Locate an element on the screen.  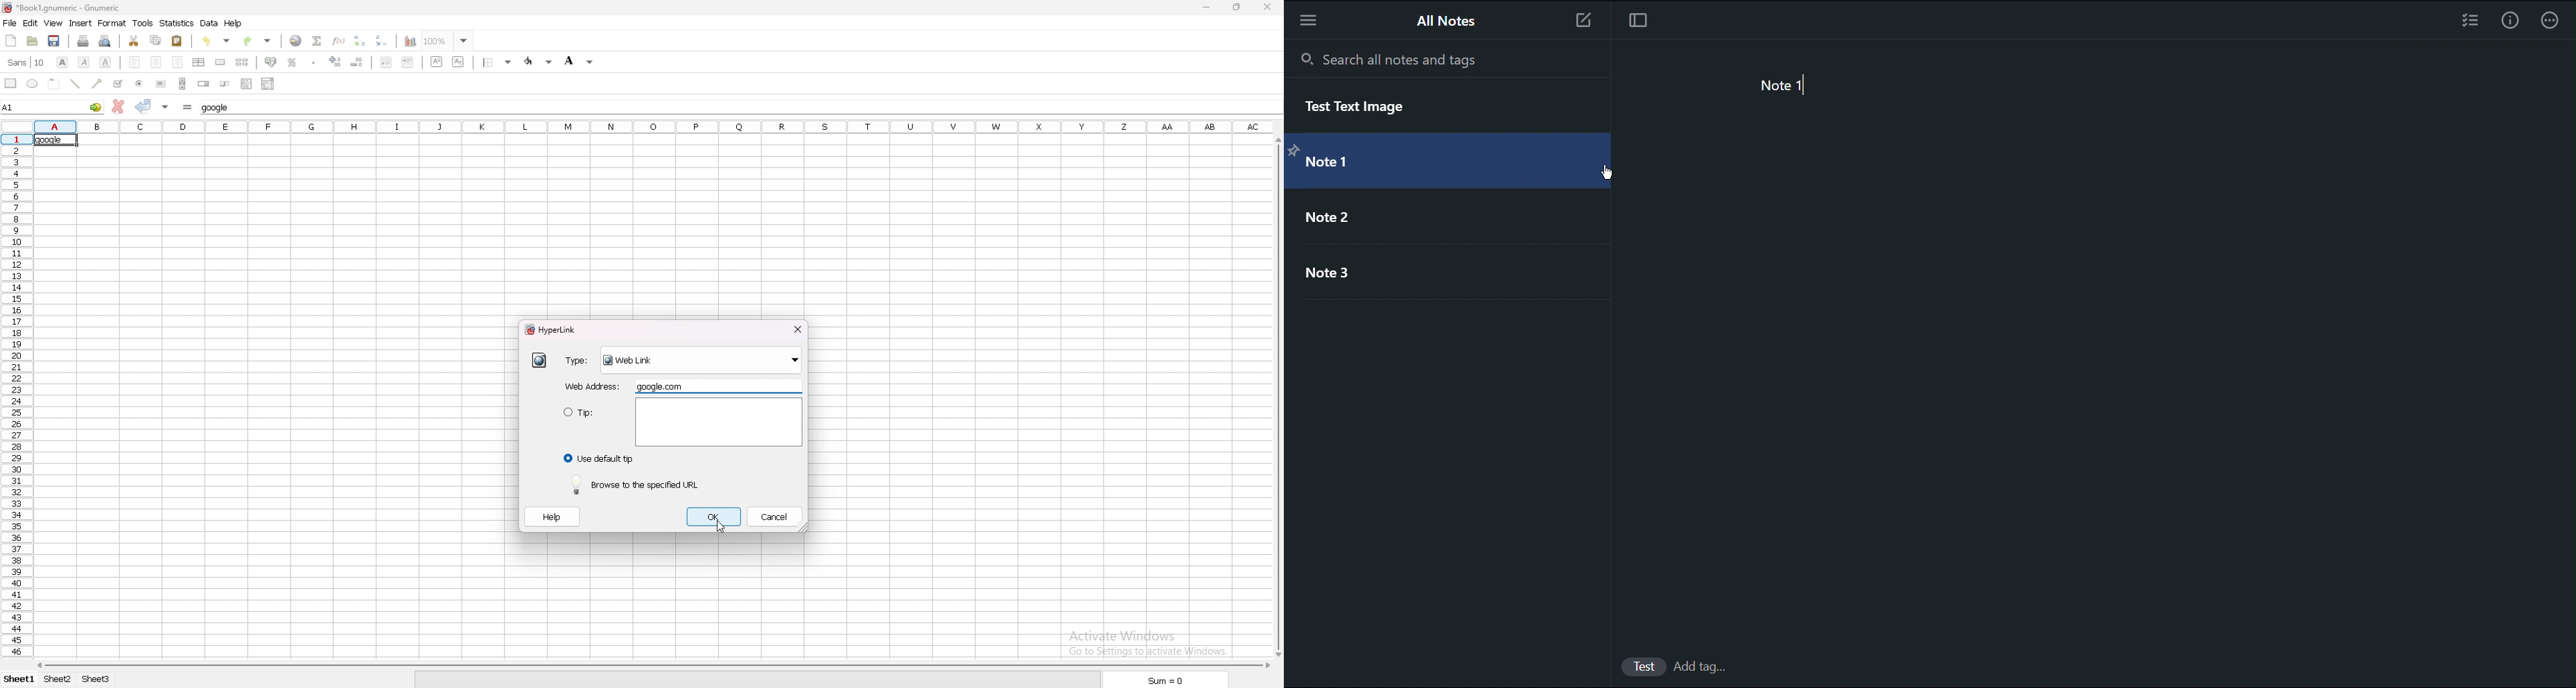
Note 3 is located at coordinates (1334, 277).